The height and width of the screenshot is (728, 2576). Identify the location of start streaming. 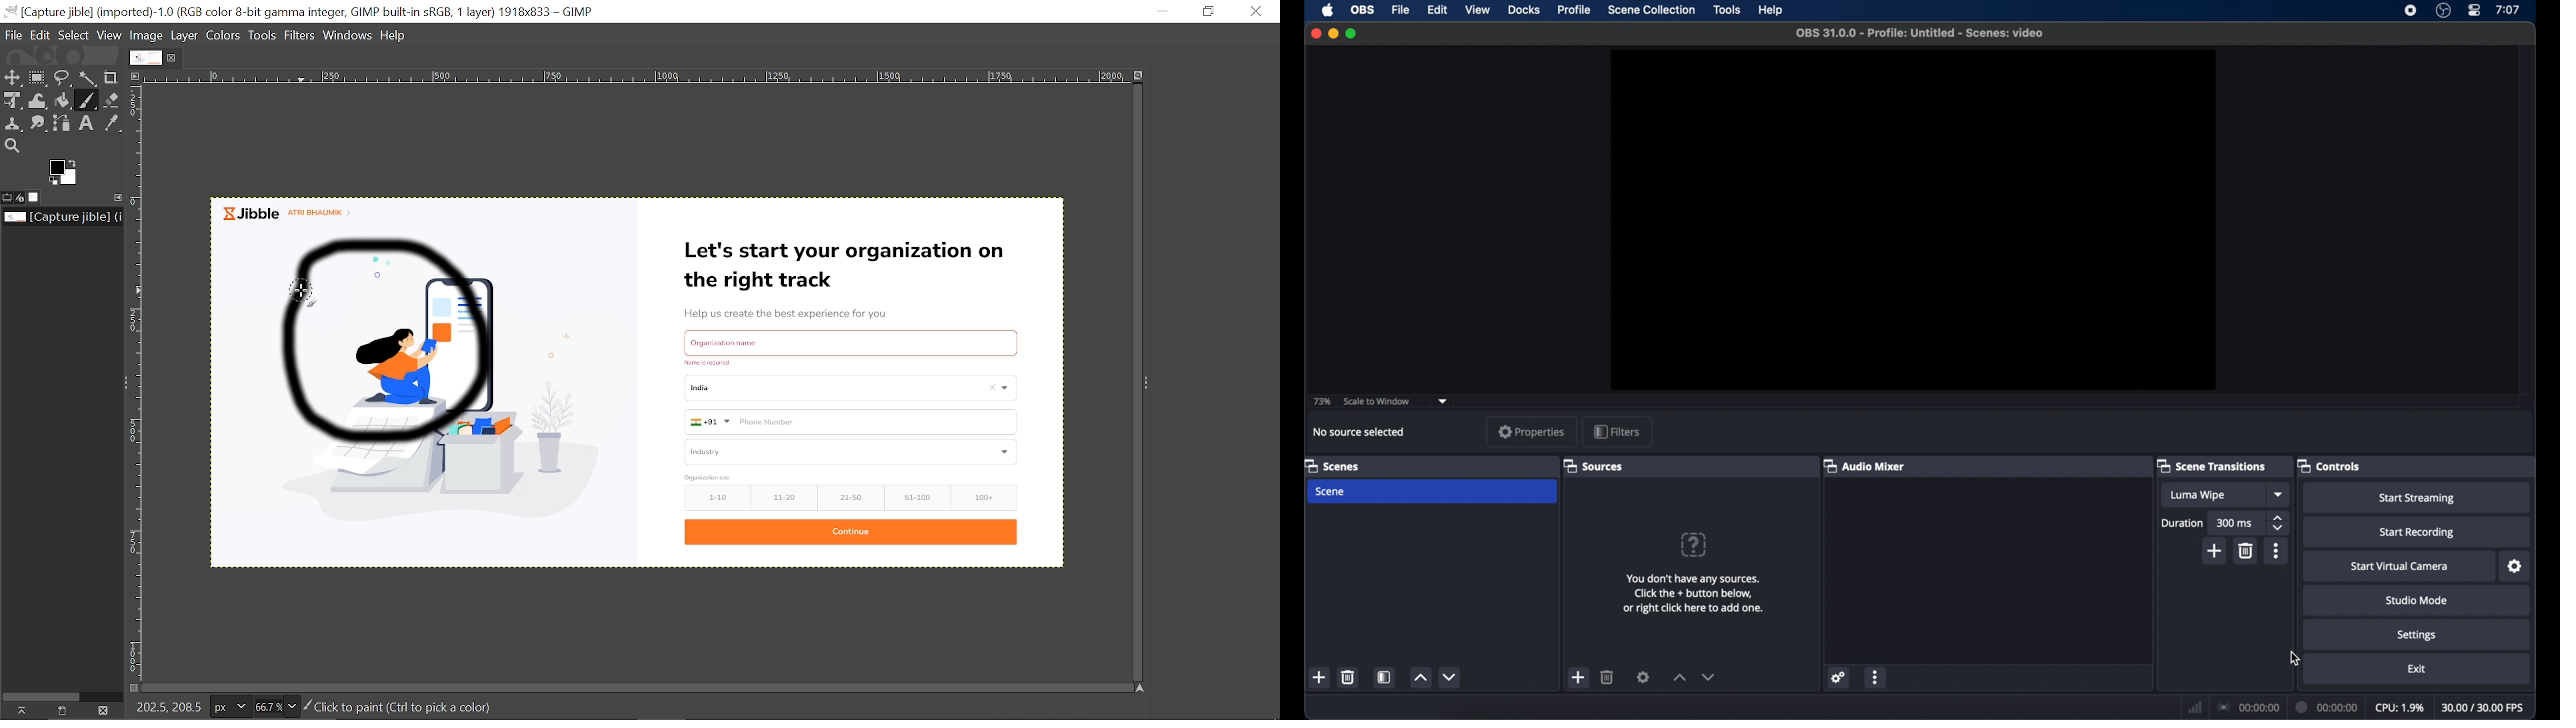
(2417, 499).